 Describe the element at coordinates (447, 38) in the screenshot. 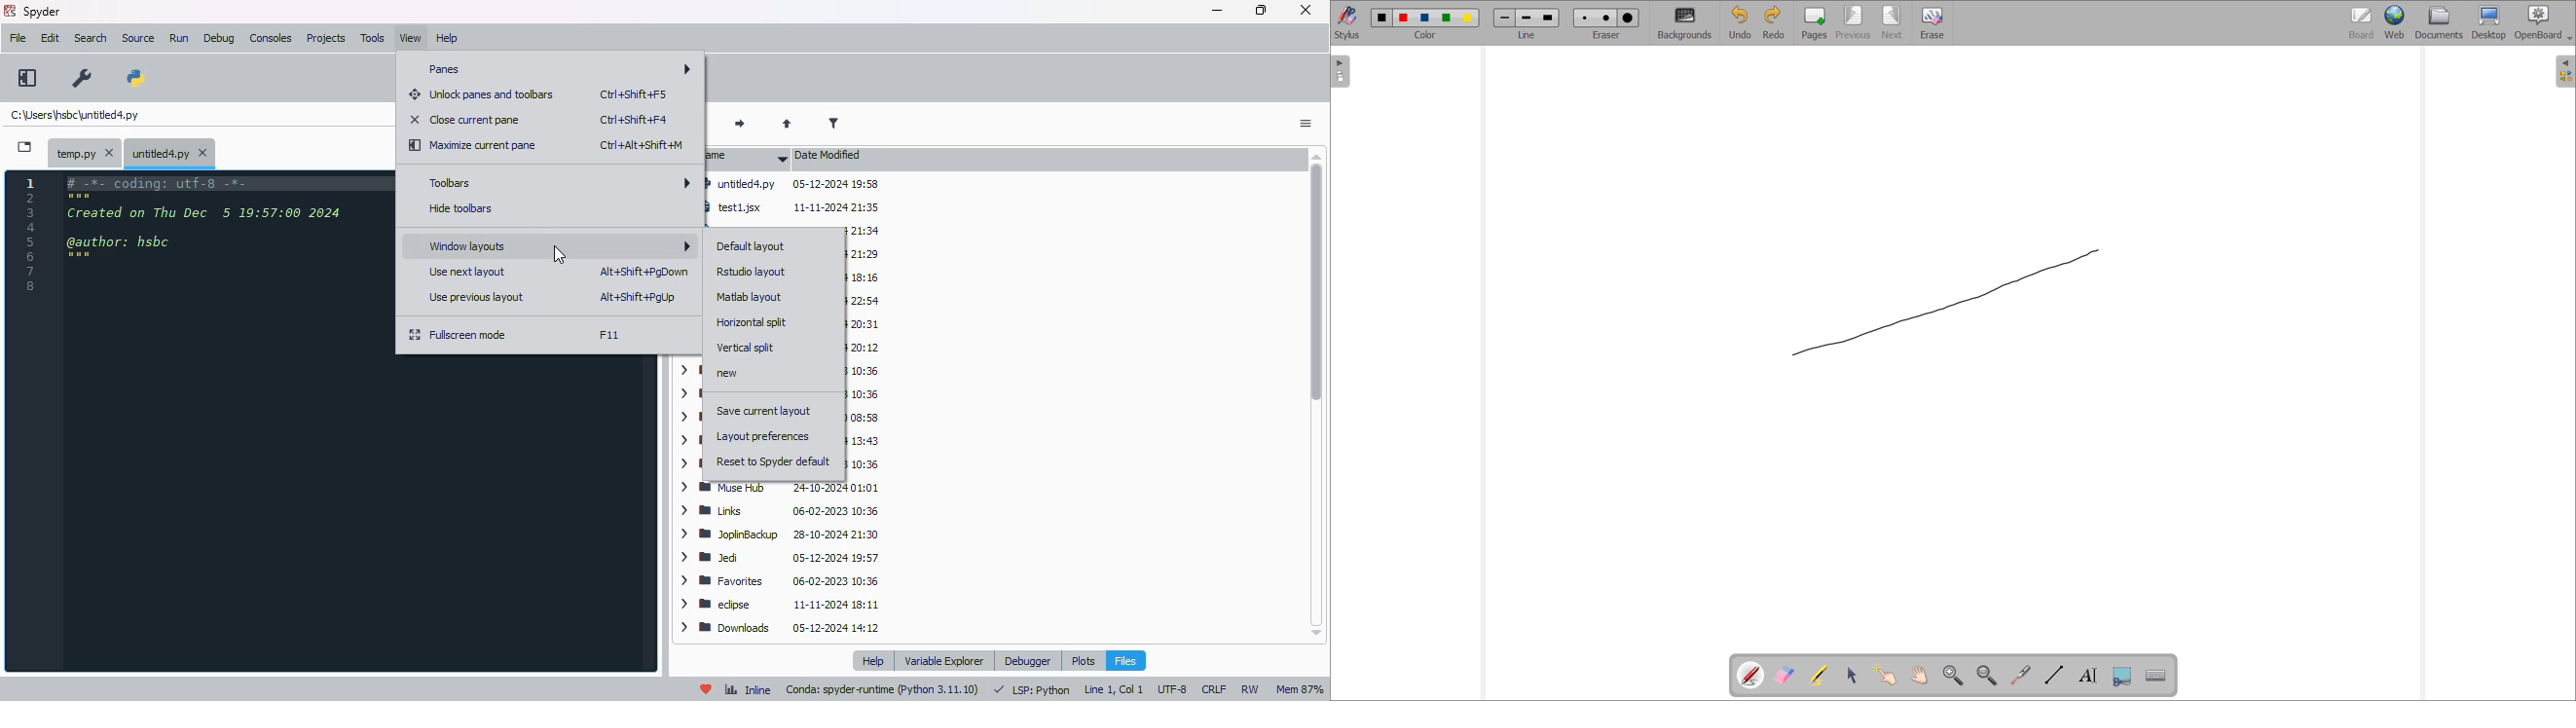

I see `help` at that location.